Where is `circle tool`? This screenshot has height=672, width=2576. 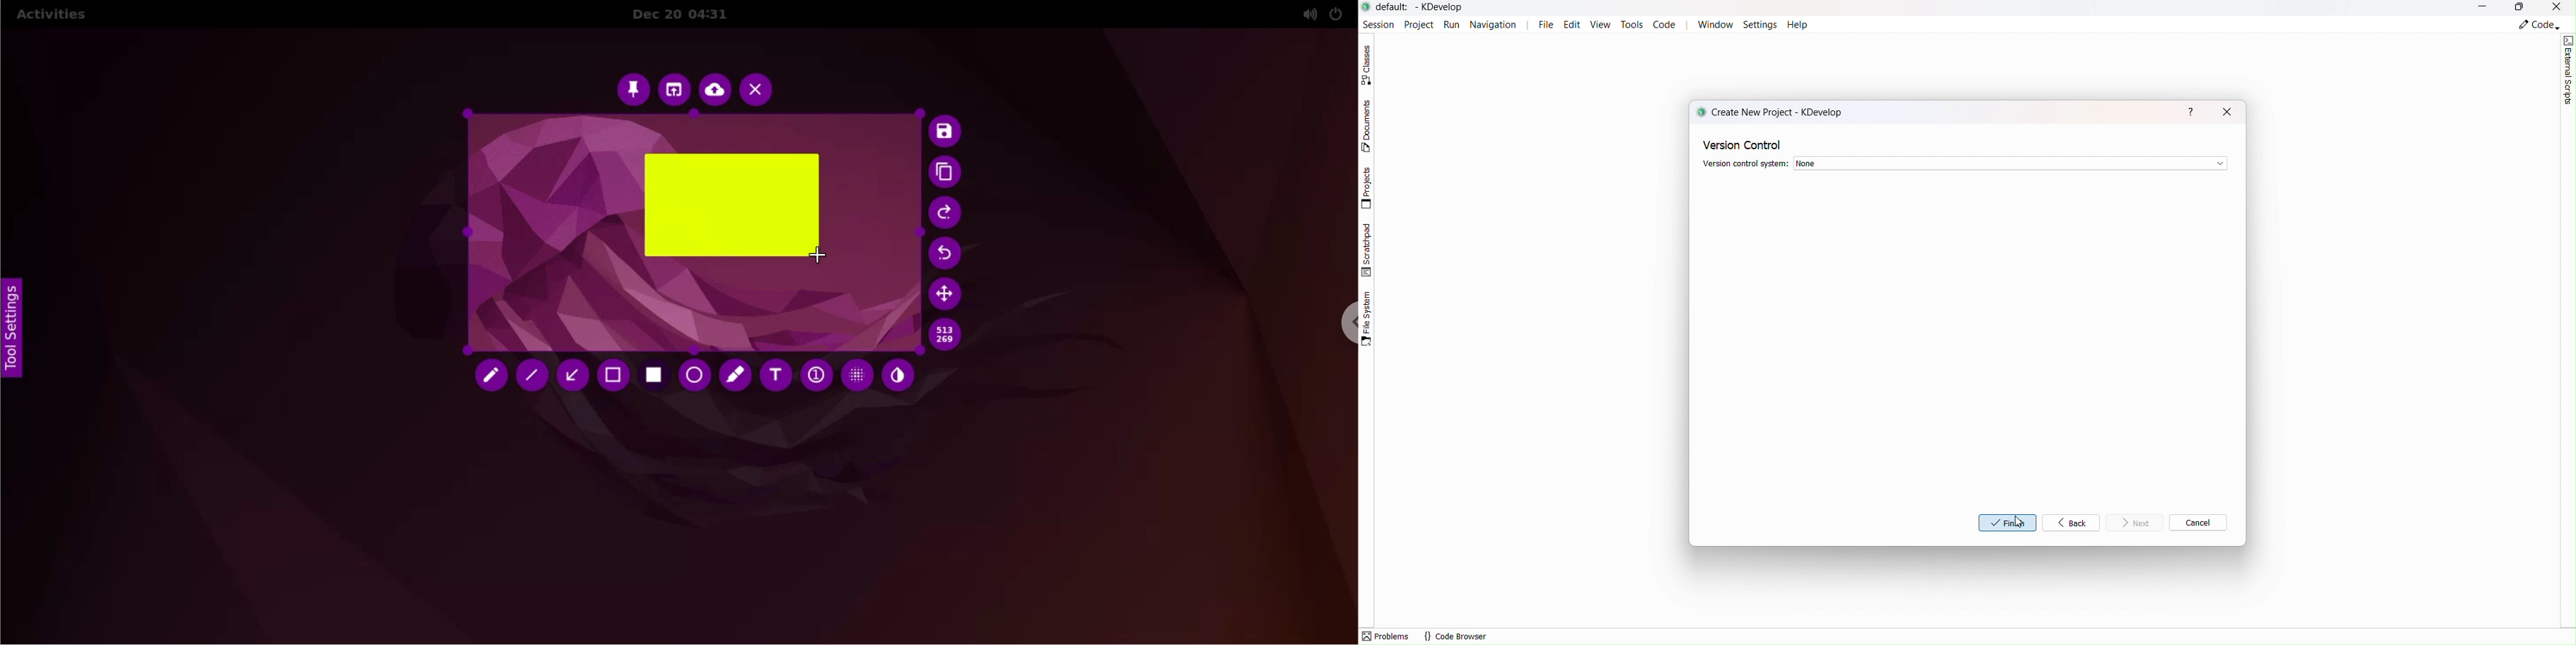 circle tool is located at coordinates (694, 376).